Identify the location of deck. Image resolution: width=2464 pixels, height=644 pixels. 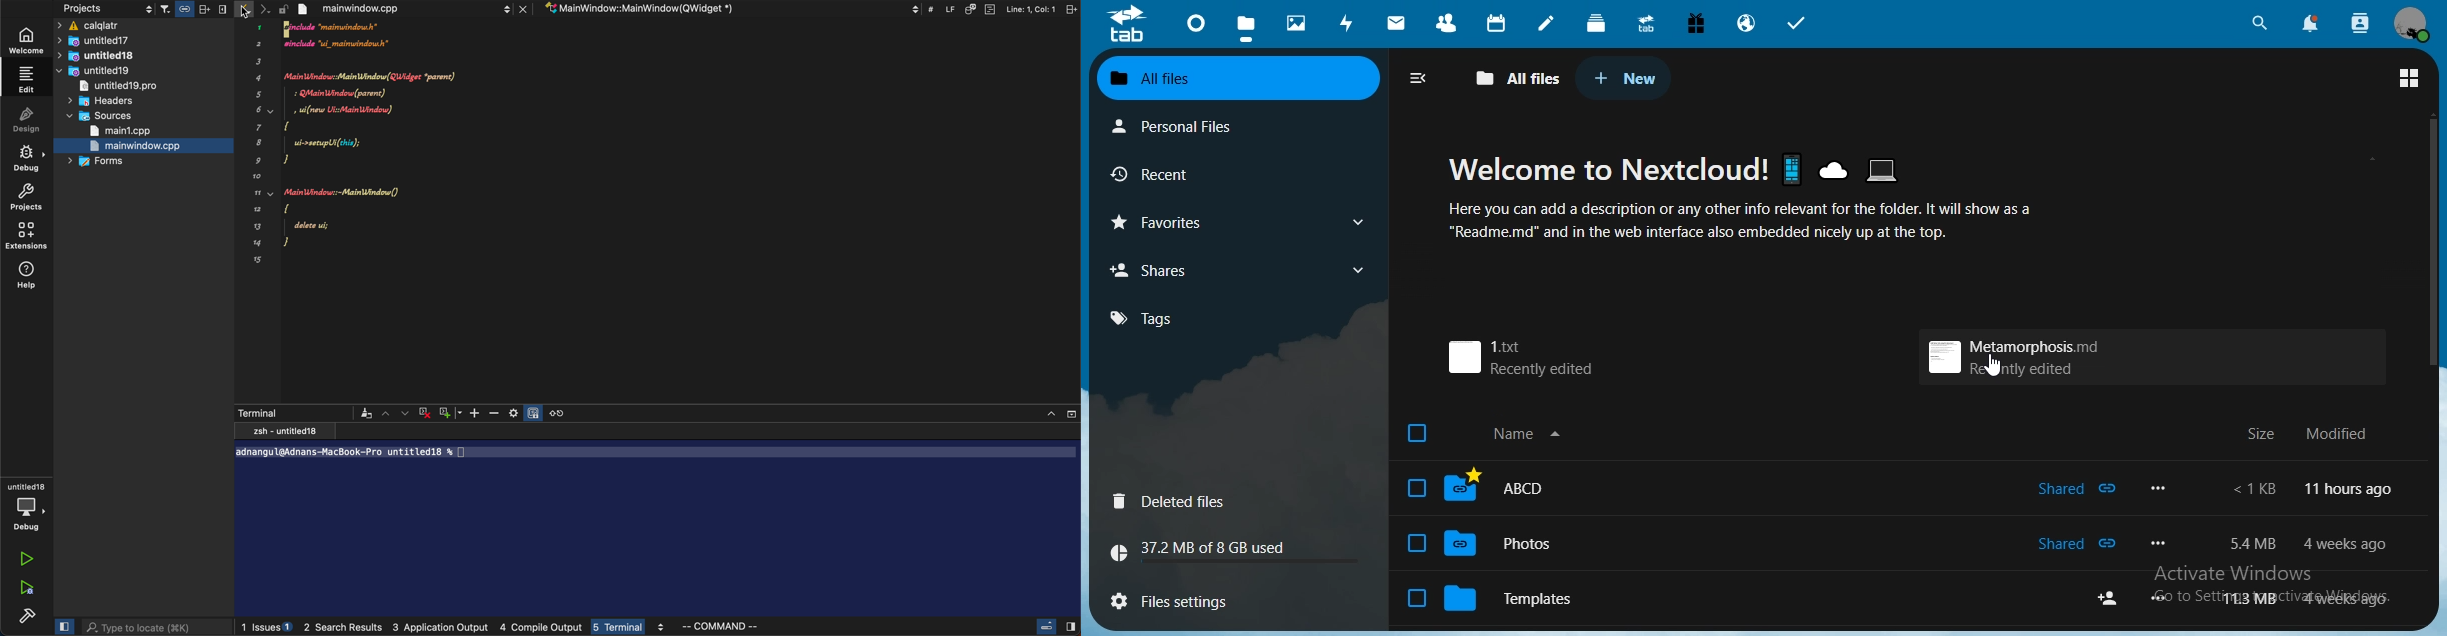
(1598, 22).